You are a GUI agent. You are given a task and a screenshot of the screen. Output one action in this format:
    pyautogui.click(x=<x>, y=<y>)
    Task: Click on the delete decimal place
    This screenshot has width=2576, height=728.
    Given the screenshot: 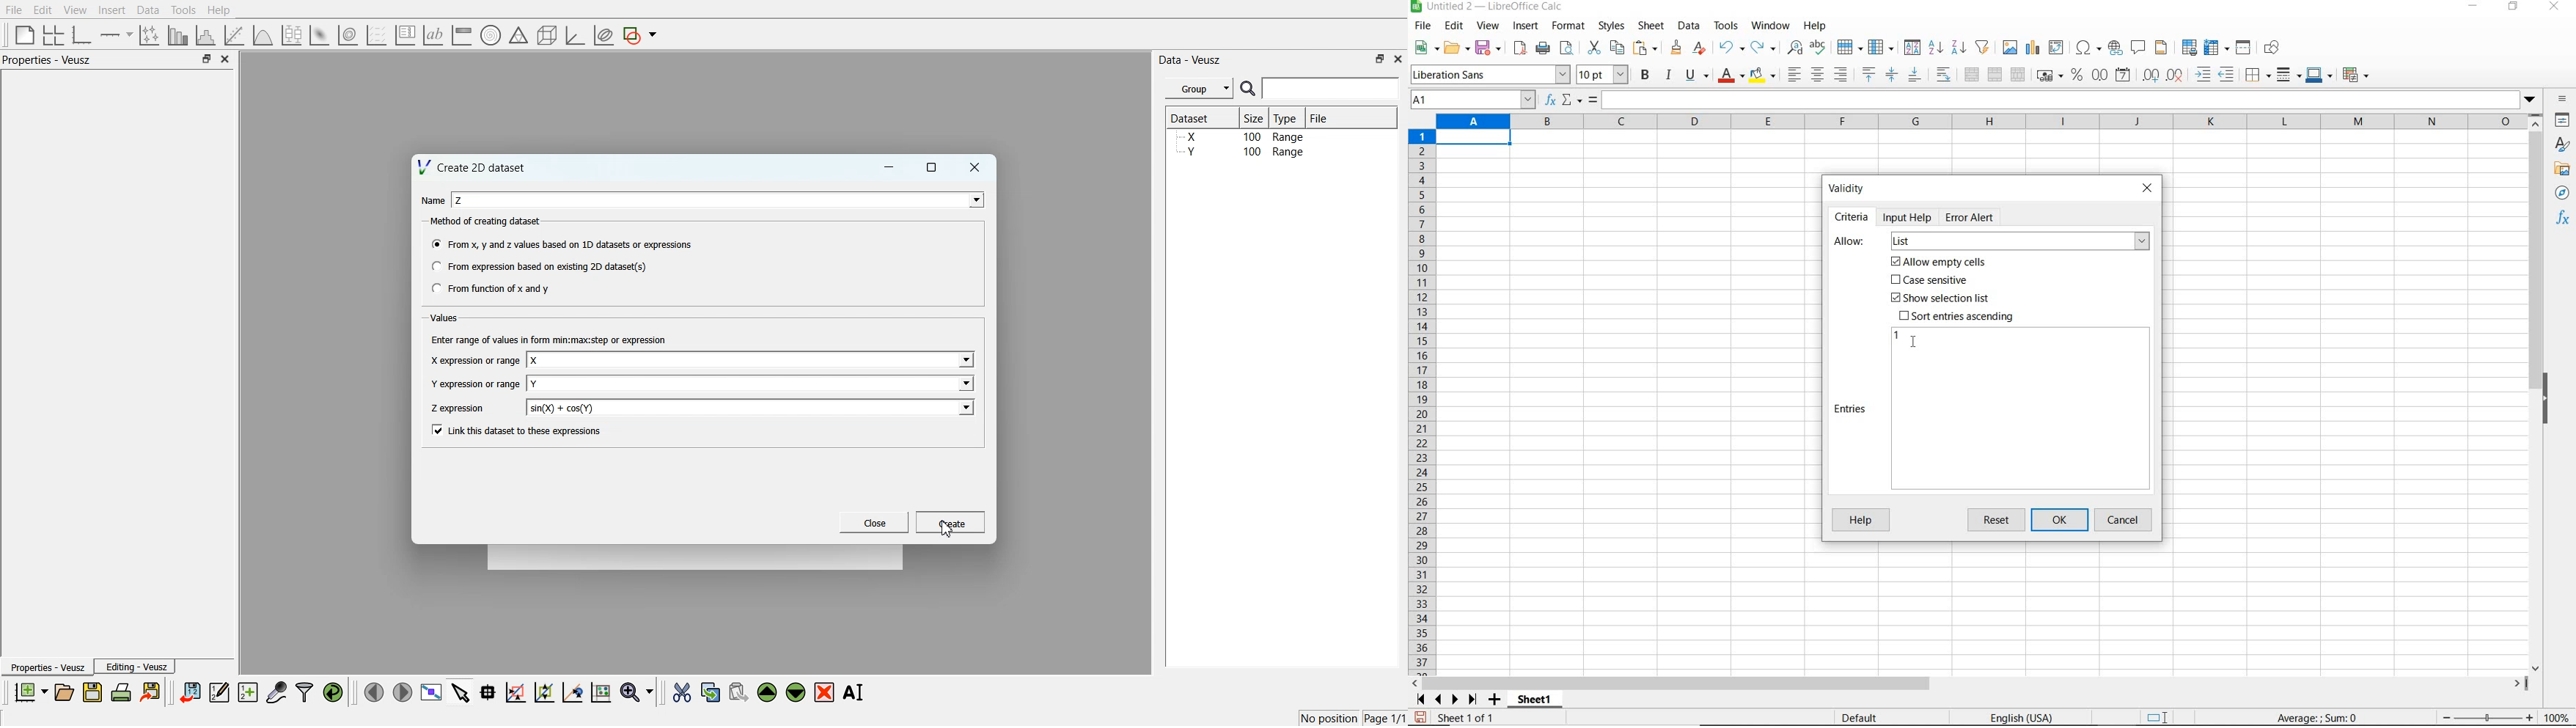 What is the action you would take?
    pyautogui.click(x=2176, y=74)
    